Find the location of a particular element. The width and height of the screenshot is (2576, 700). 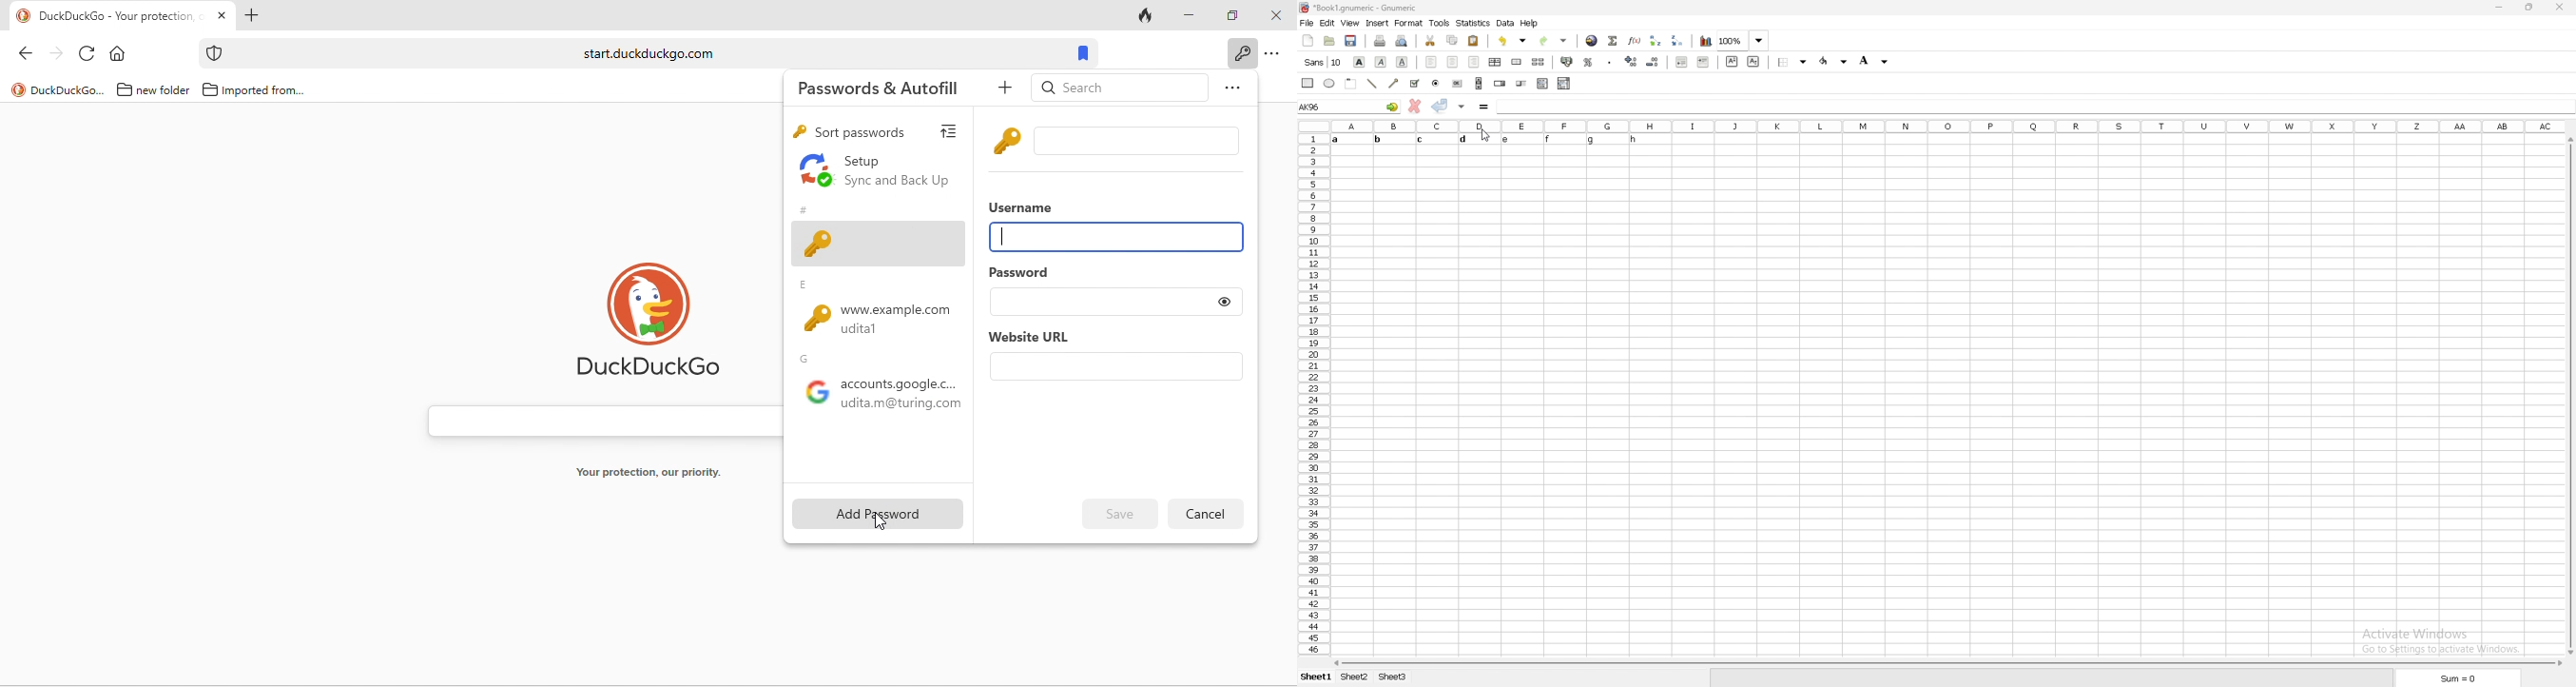

file name is located at coordinates (1358, 7).